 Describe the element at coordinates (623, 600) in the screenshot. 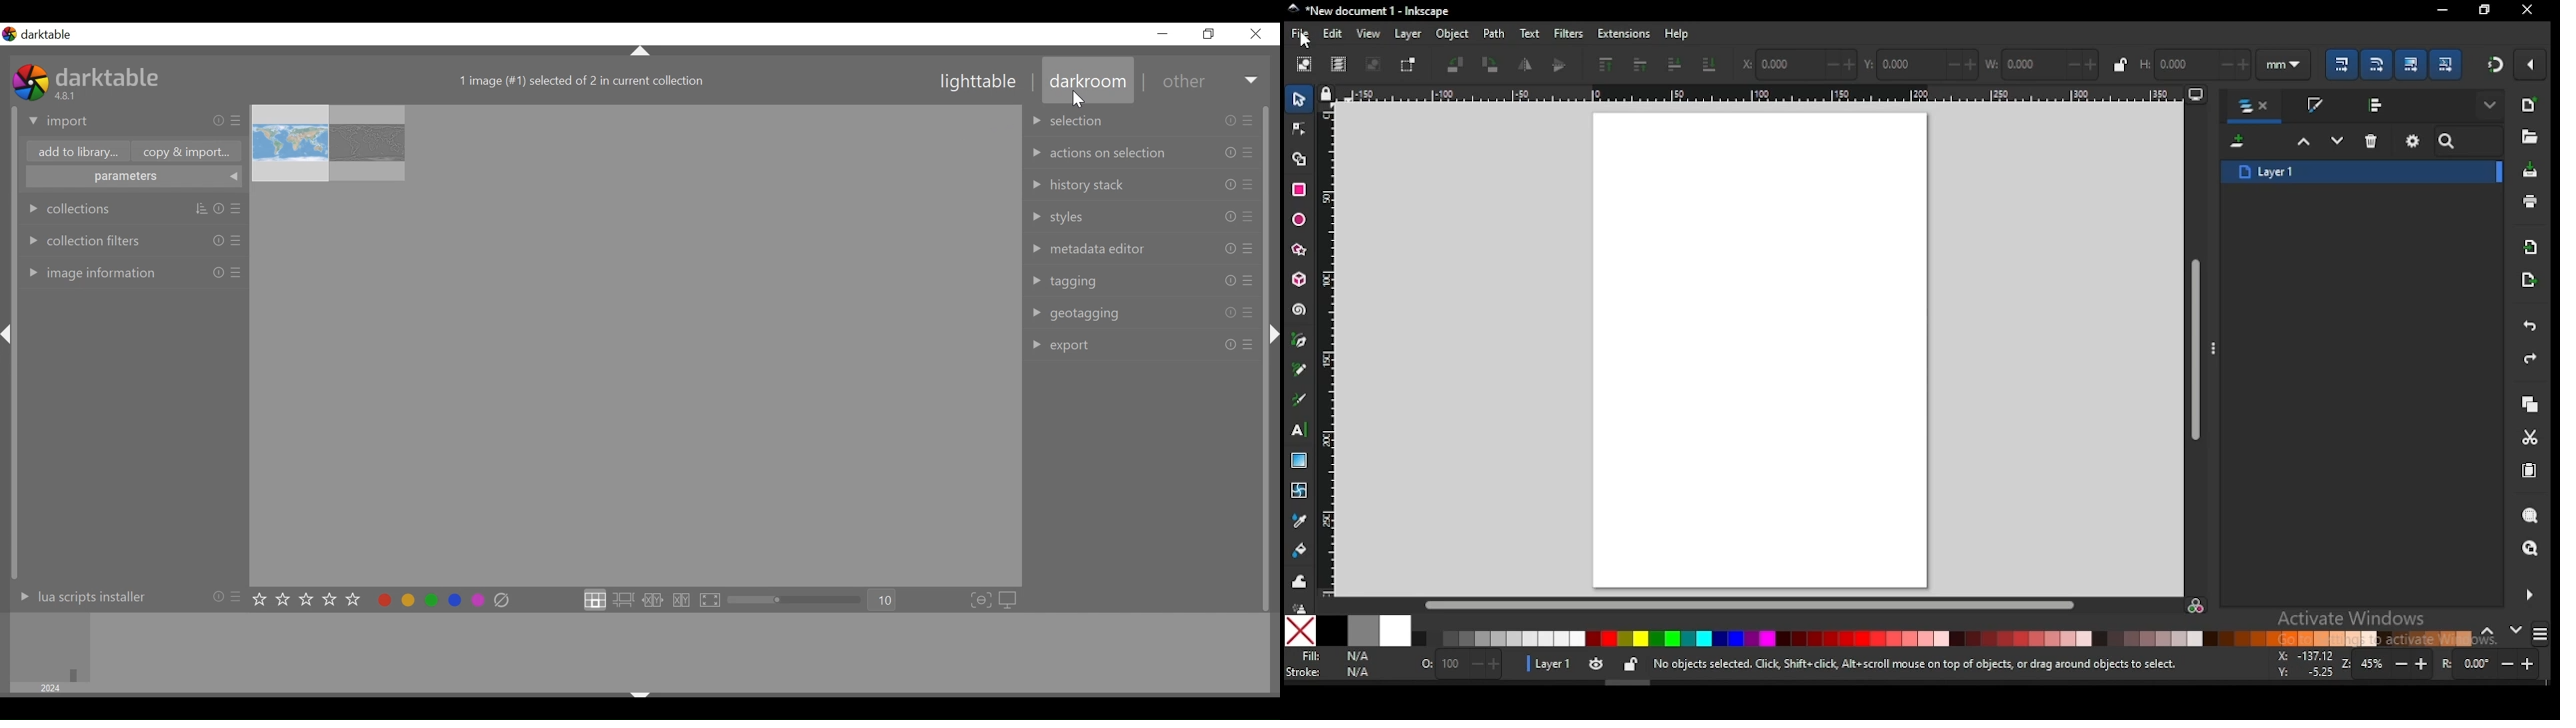

I see `click to enter zoomable lighttable layouy` at that location.